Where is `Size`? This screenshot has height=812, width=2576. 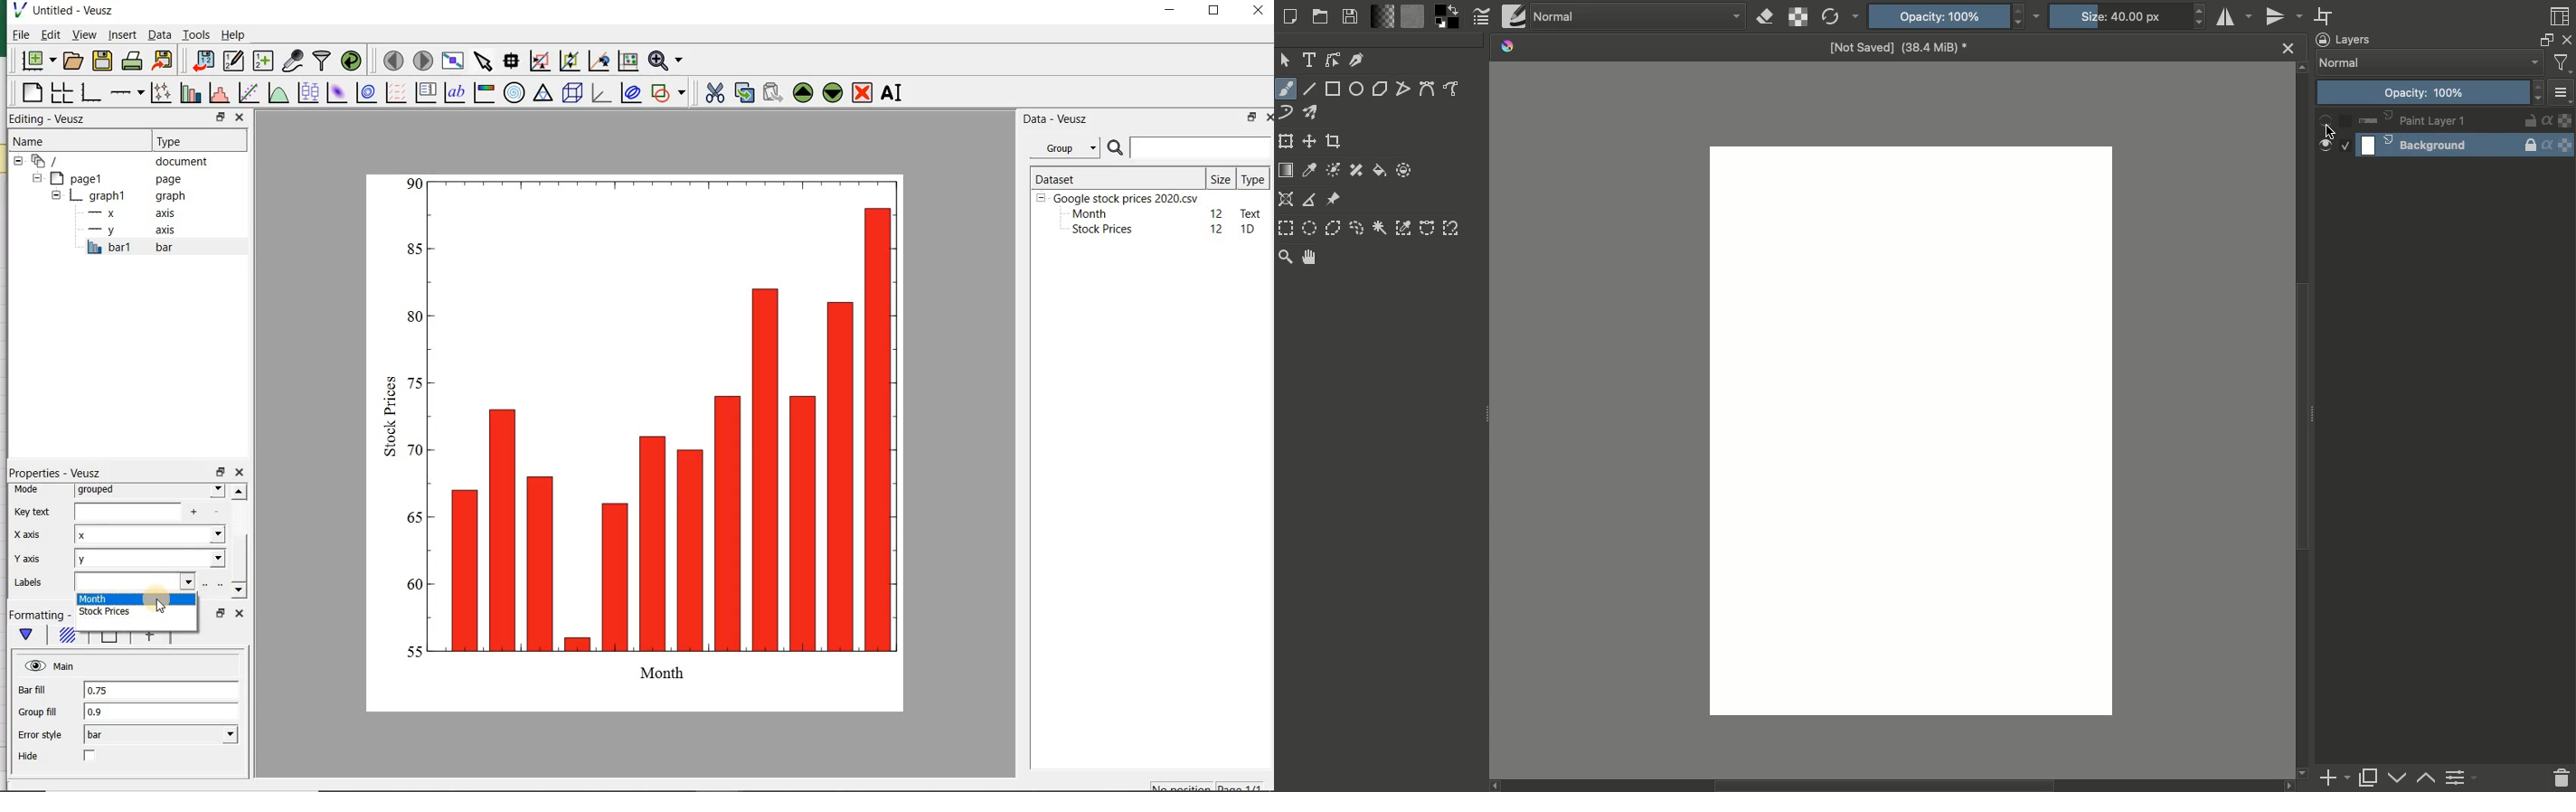 Size is located at coordinates (1221, 178).